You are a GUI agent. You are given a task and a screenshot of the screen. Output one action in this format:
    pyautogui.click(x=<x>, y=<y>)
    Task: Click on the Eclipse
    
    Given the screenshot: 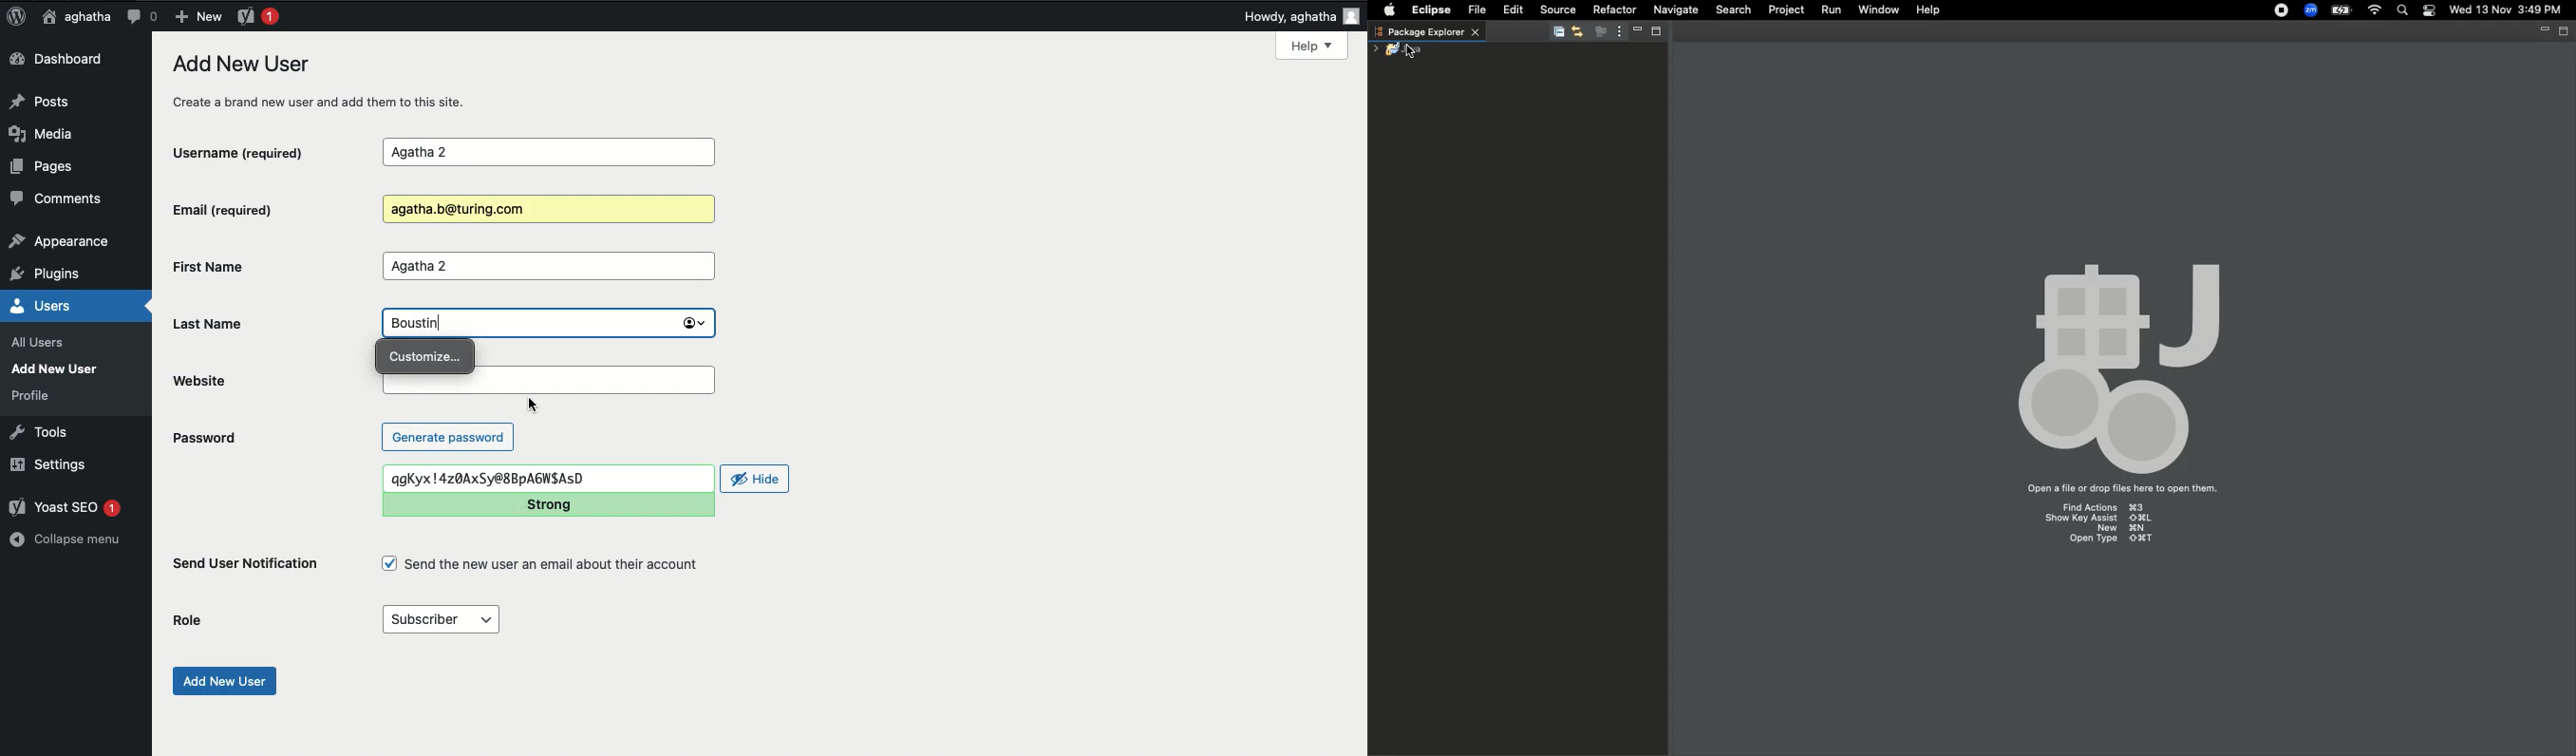 What is the action you would take?
    pyautogui.click(x=1428, y=10)
    